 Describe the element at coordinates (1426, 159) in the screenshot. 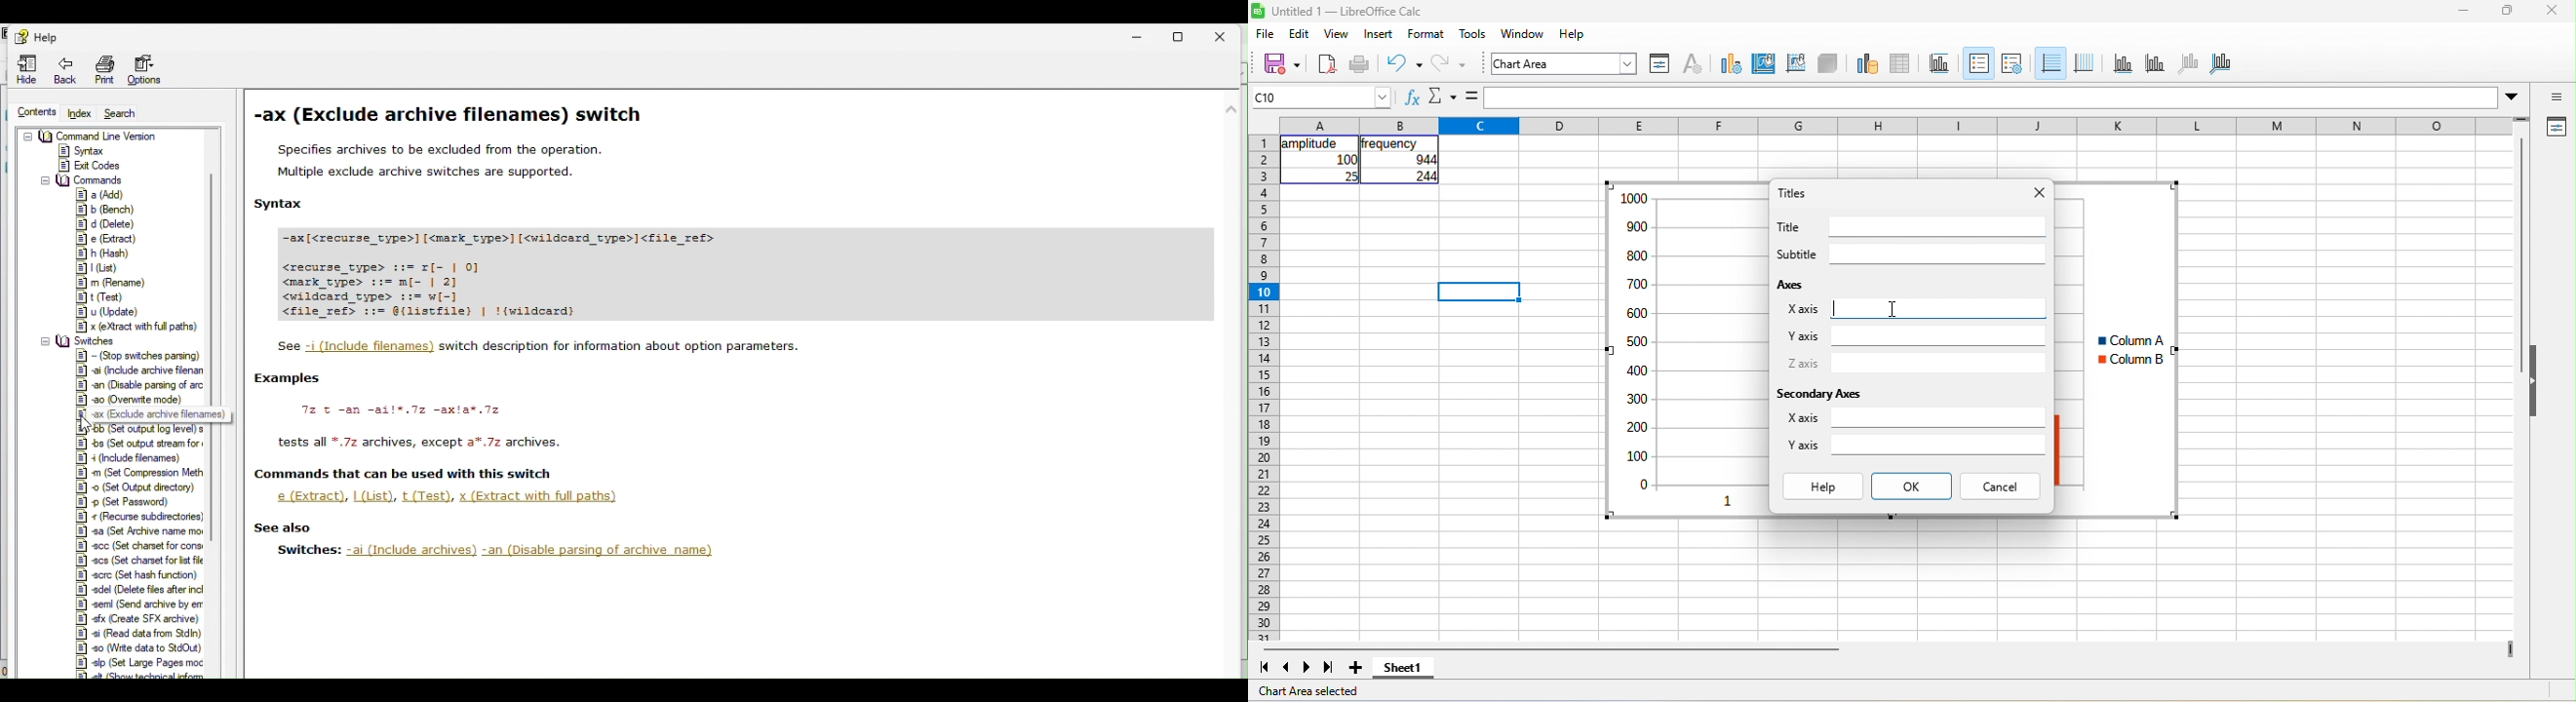

I see `044` at that location.